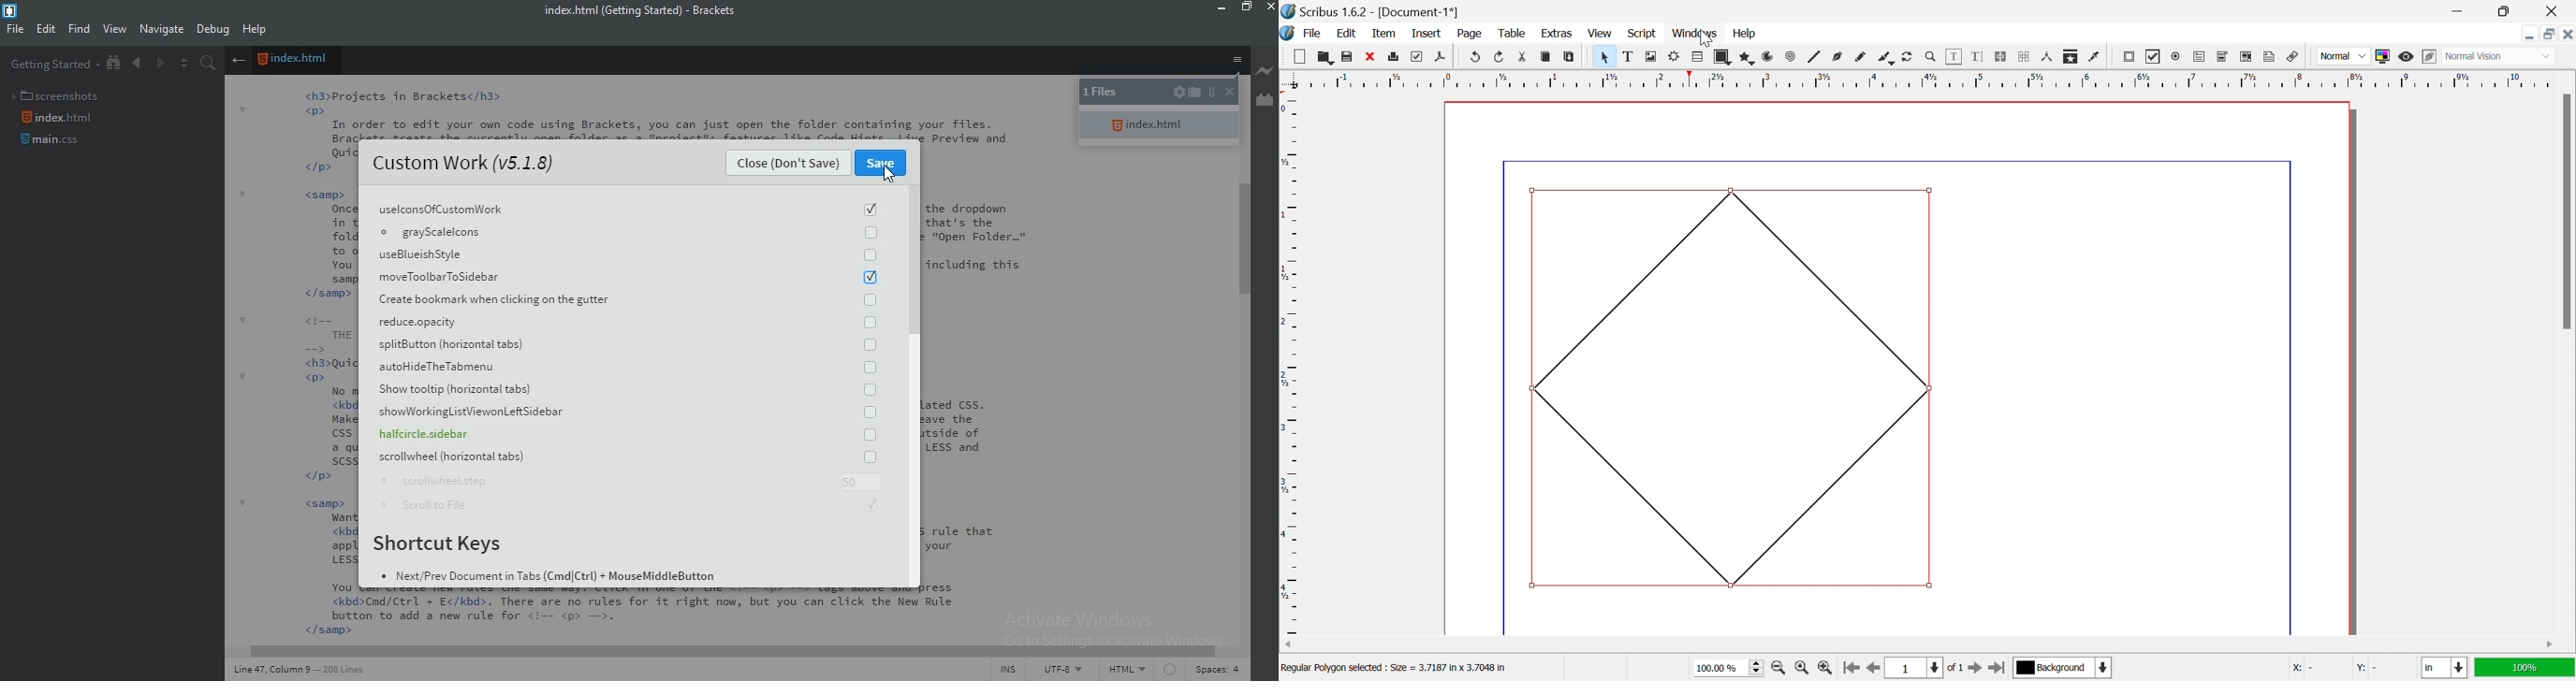 This screenshot has width=2576, height=700. I want to click on in, so click(2446, 669).